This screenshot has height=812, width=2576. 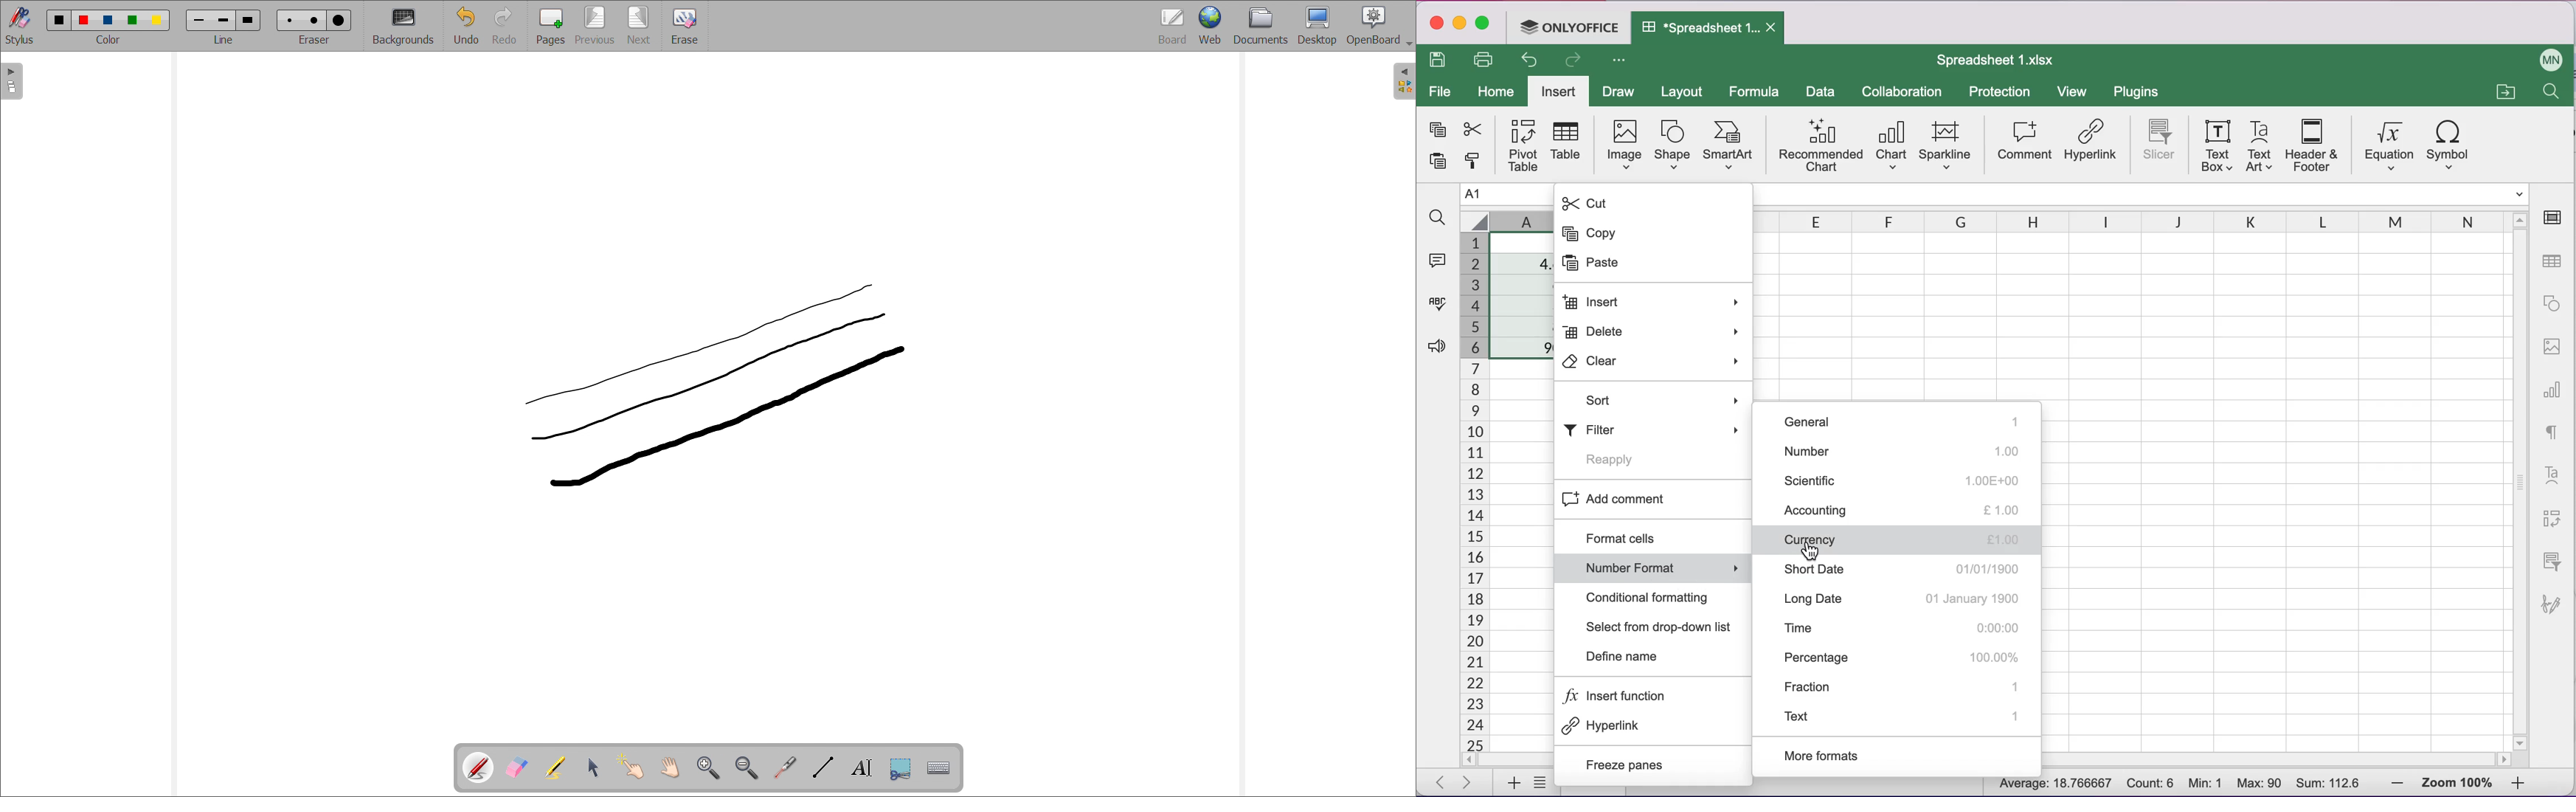 What do you see at coordinates (1901, 657) in the screenshot?
I see `percentage` at bounding box center [1901, 657].